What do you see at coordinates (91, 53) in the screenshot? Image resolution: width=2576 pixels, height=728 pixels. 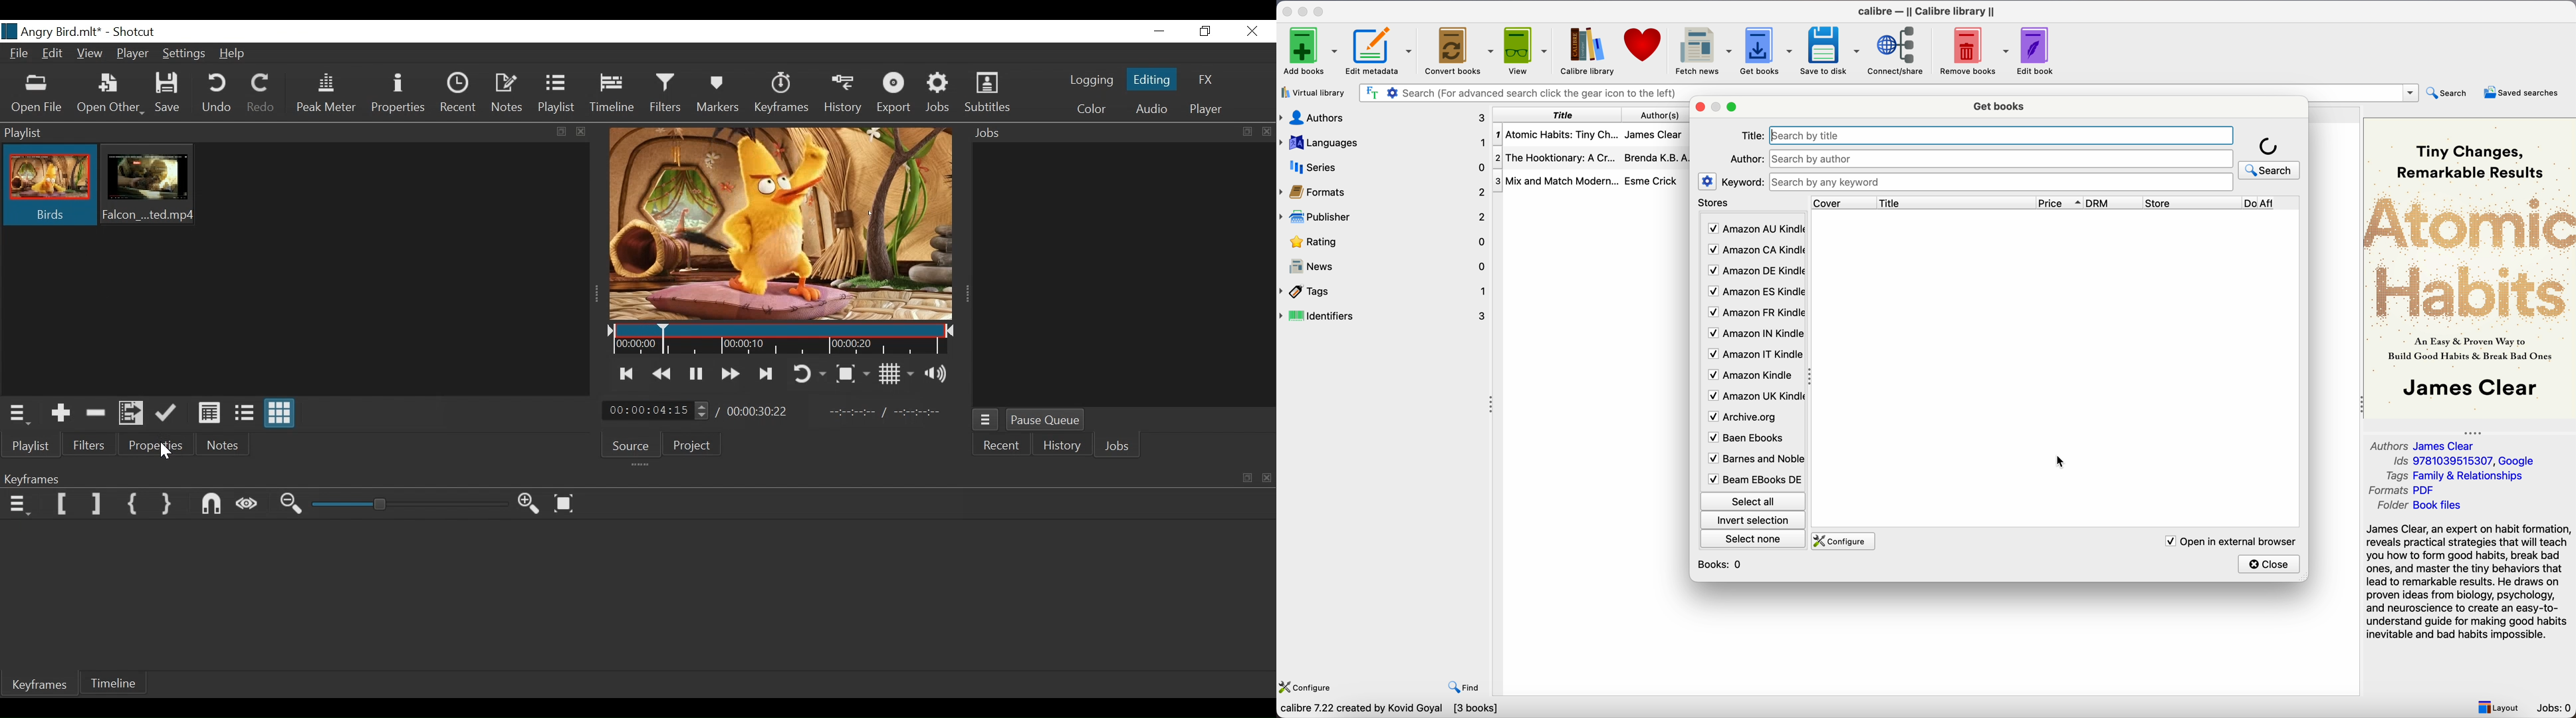 I see `View` at bounding box center [91, 53].